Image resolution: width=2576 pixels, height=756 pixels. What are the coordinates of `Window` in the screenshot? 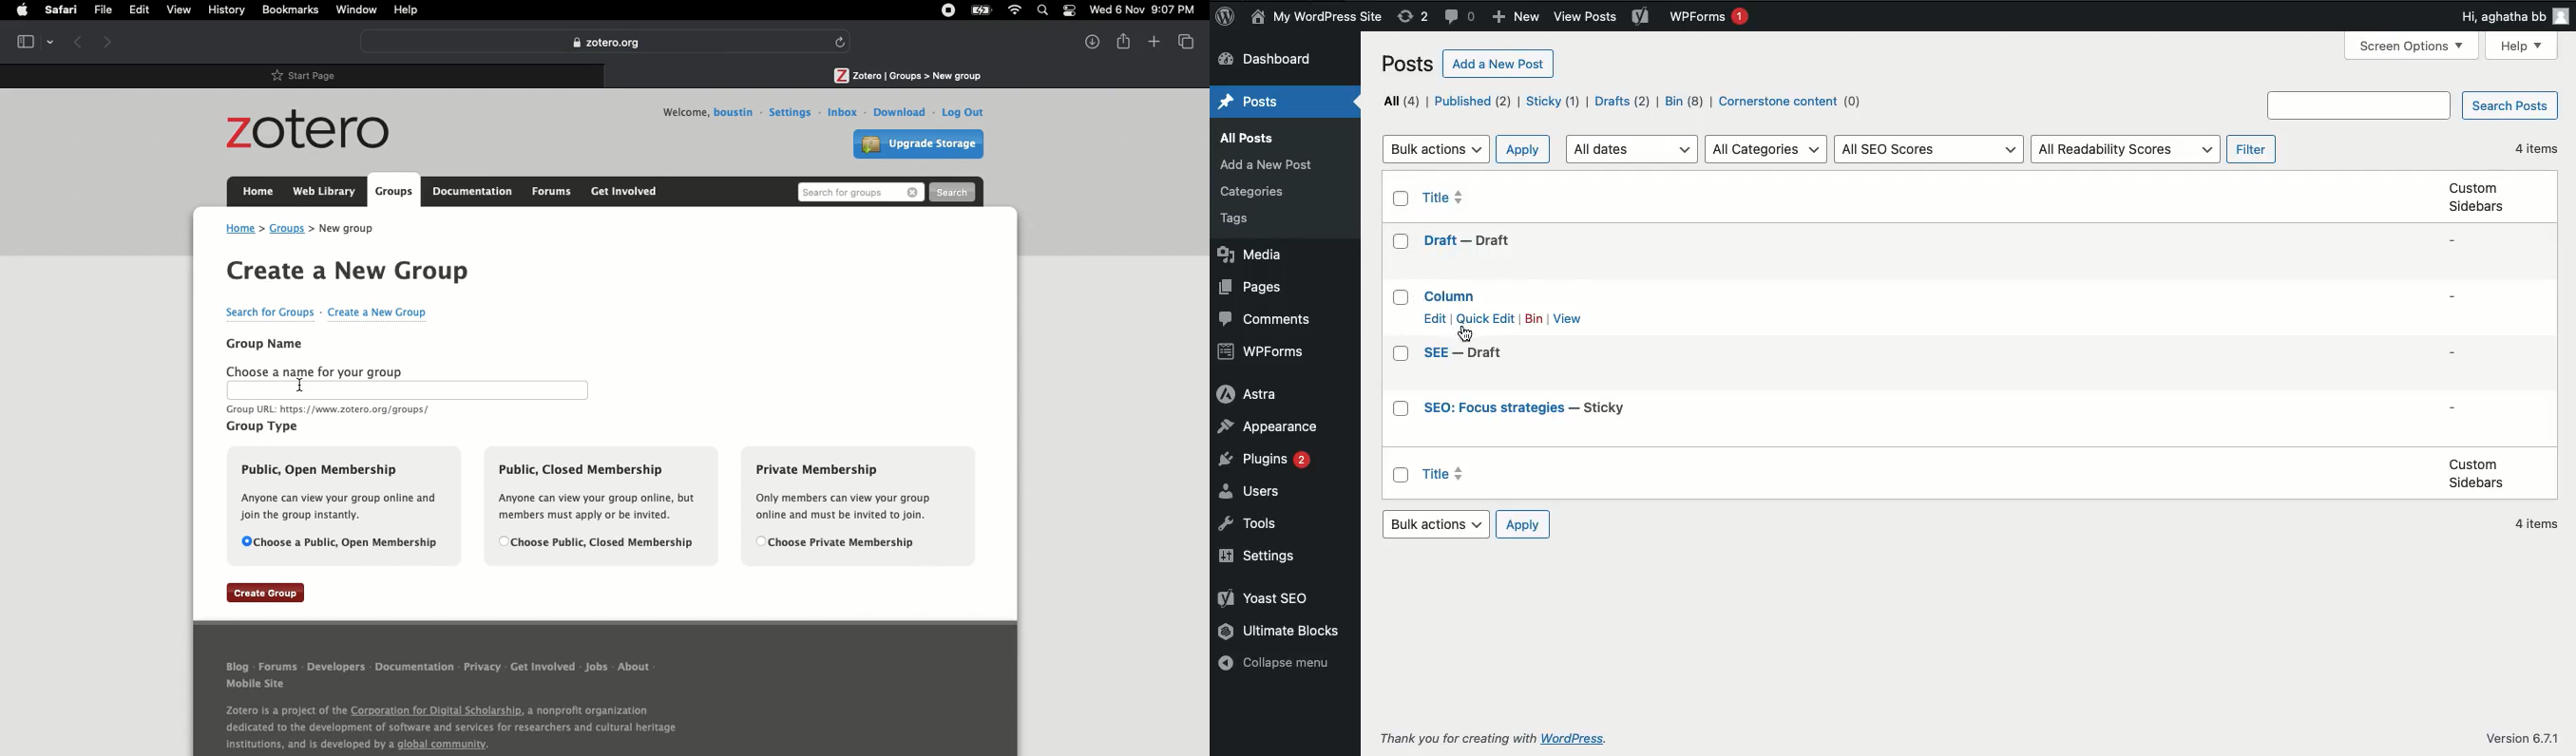 It's located at (356, 9).